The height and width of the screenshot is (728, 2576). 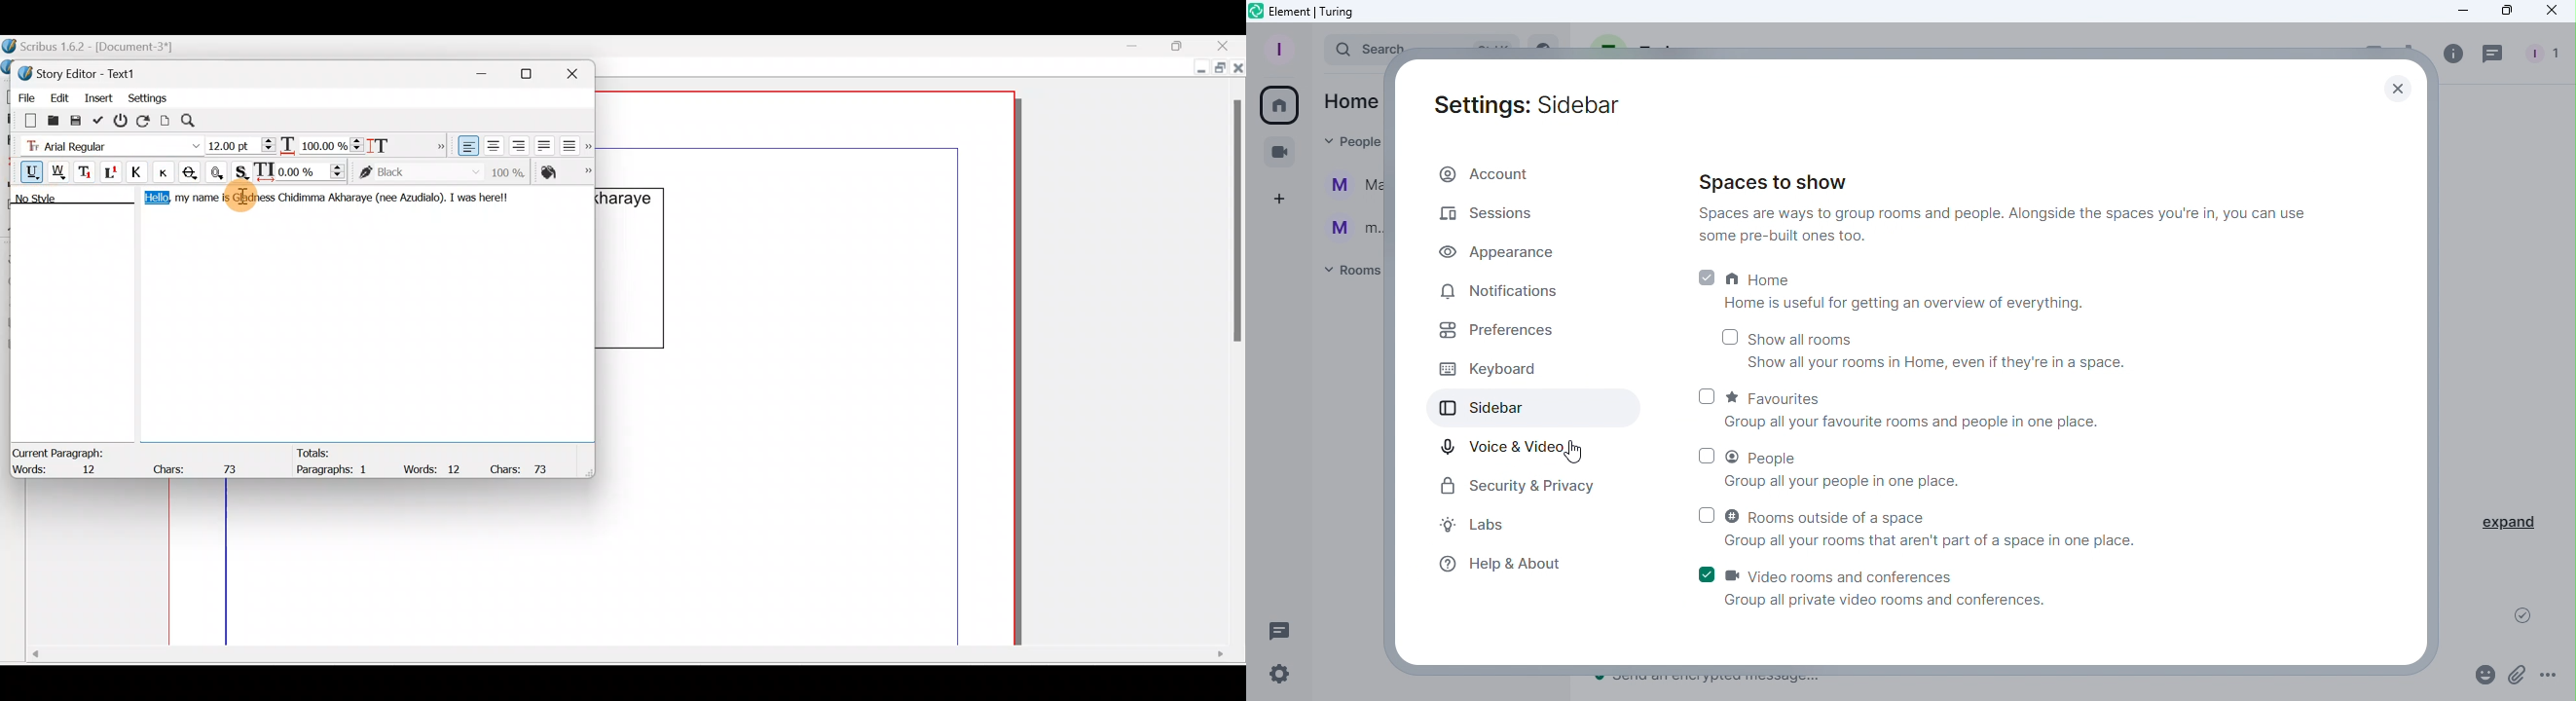 What do you see at coordinates (2007, 207) in the screenshot?
I see `Spaces to show` at bounding box center [2007, 207].